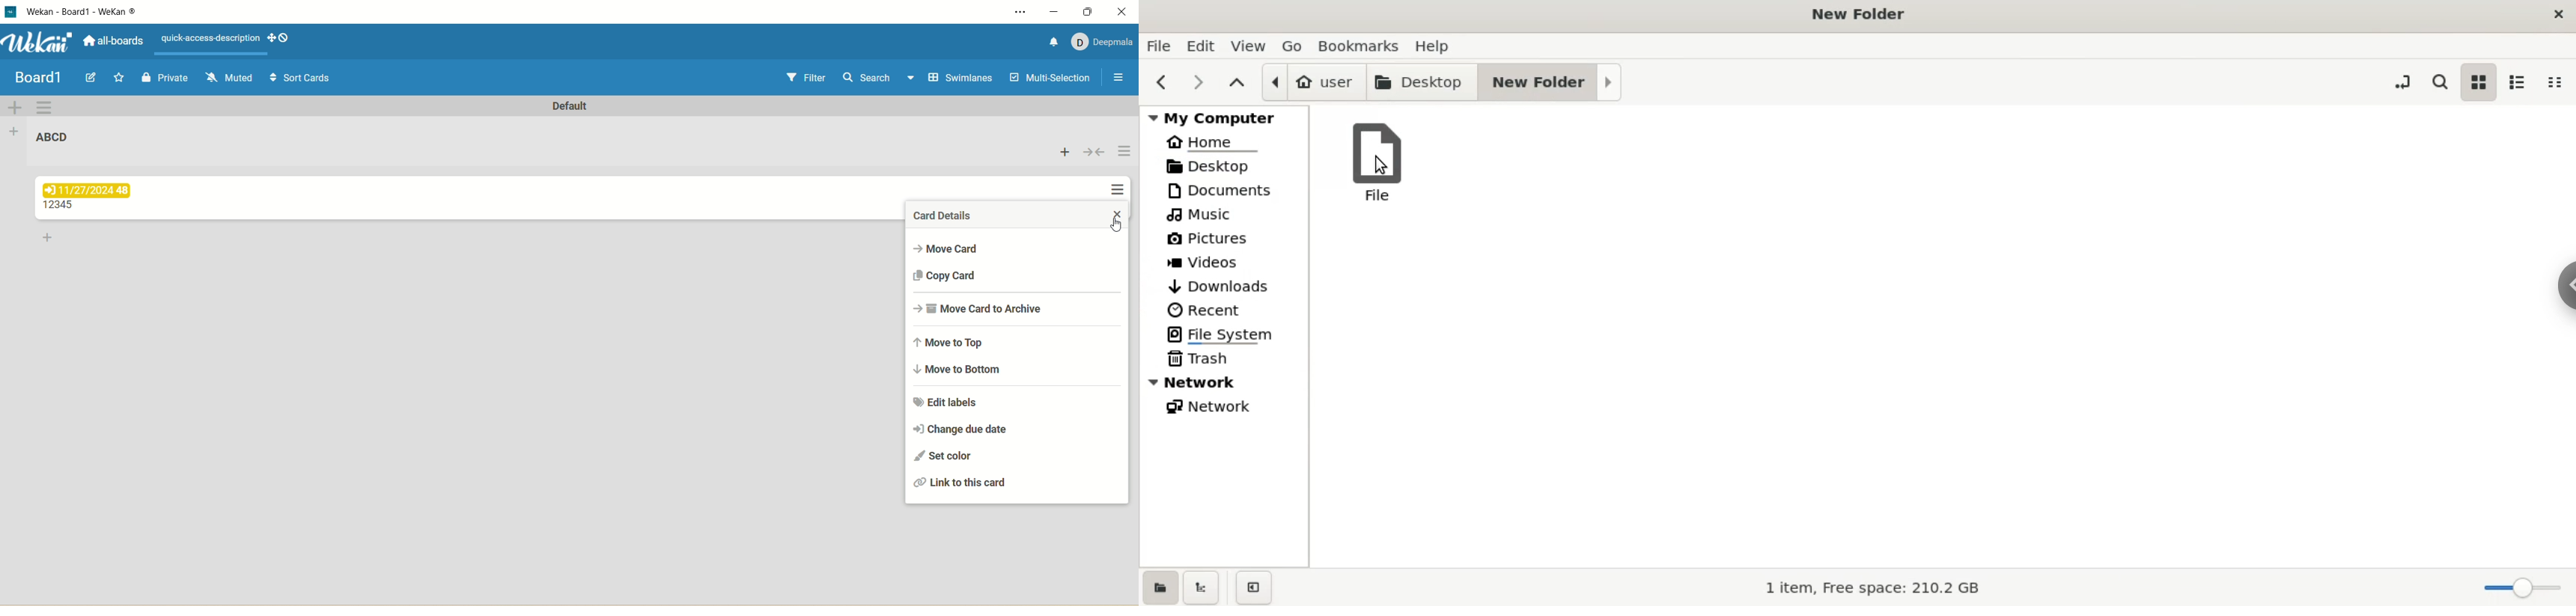 The width and height of the screenshot is (2576, 616). What do you see at coordinates (1202, 584) in the screenshot?
I see `show treeview` at bounding box center [1202, 584].